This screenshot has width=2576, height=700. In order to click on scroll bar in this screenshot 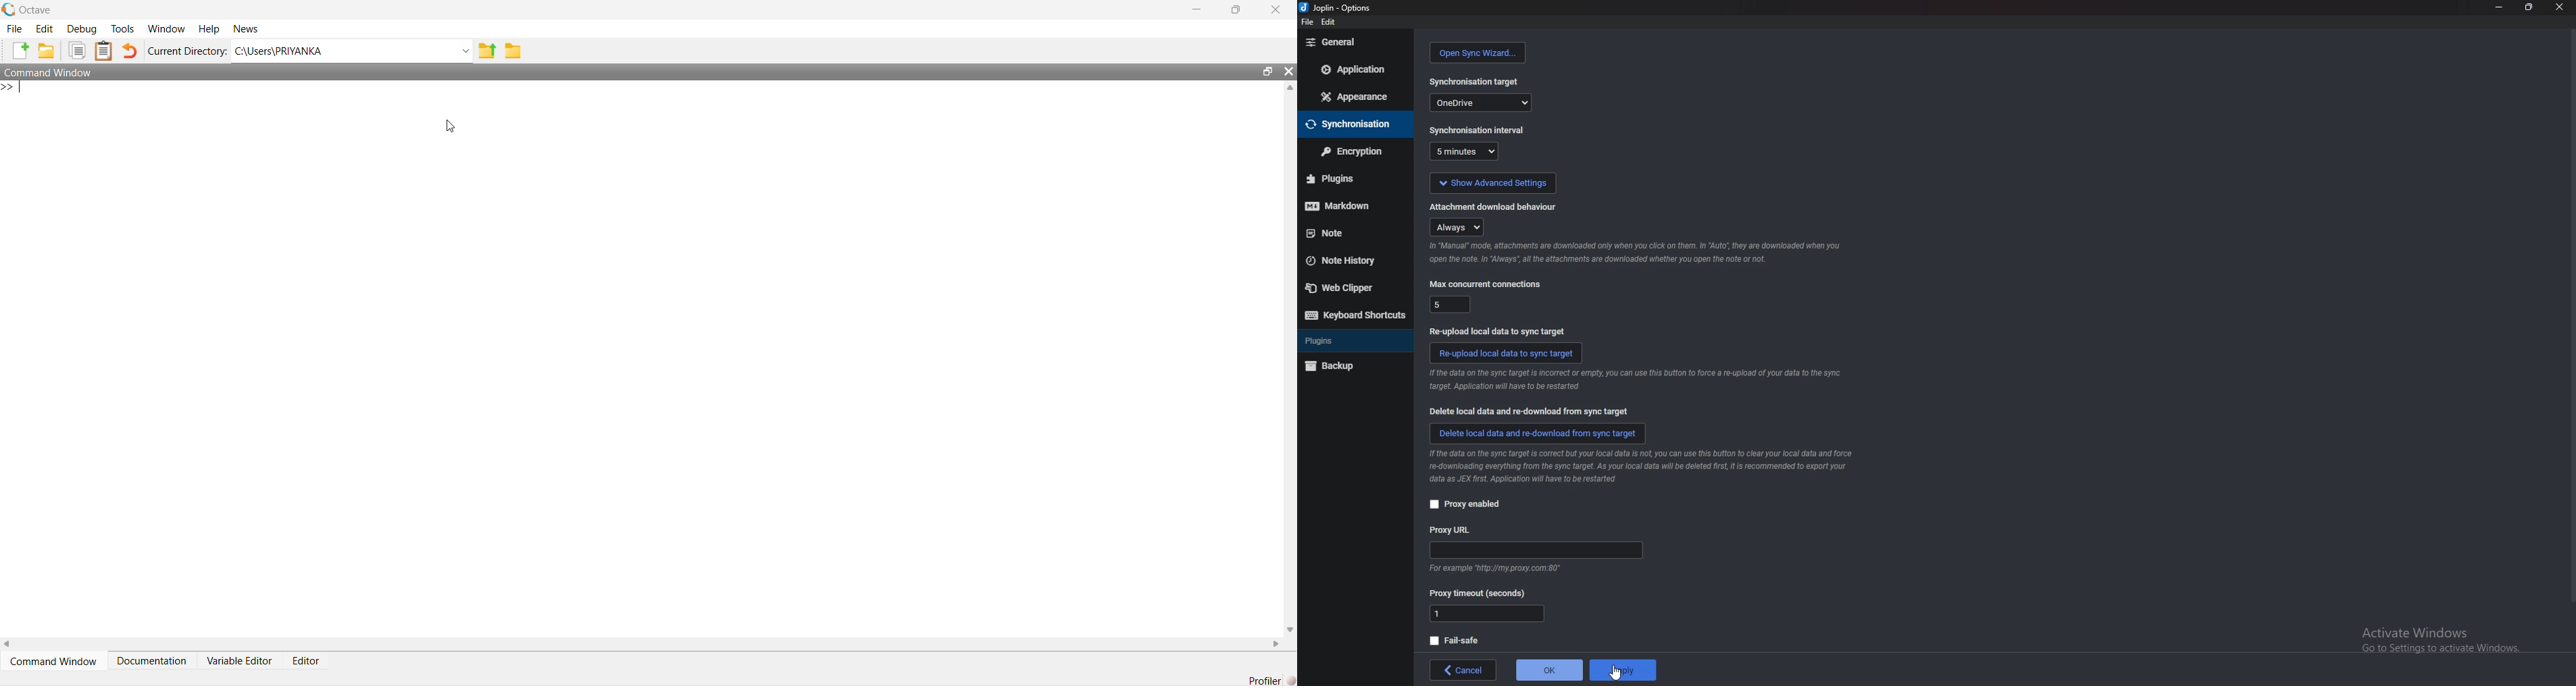, I will do `click(2571, 320)`.